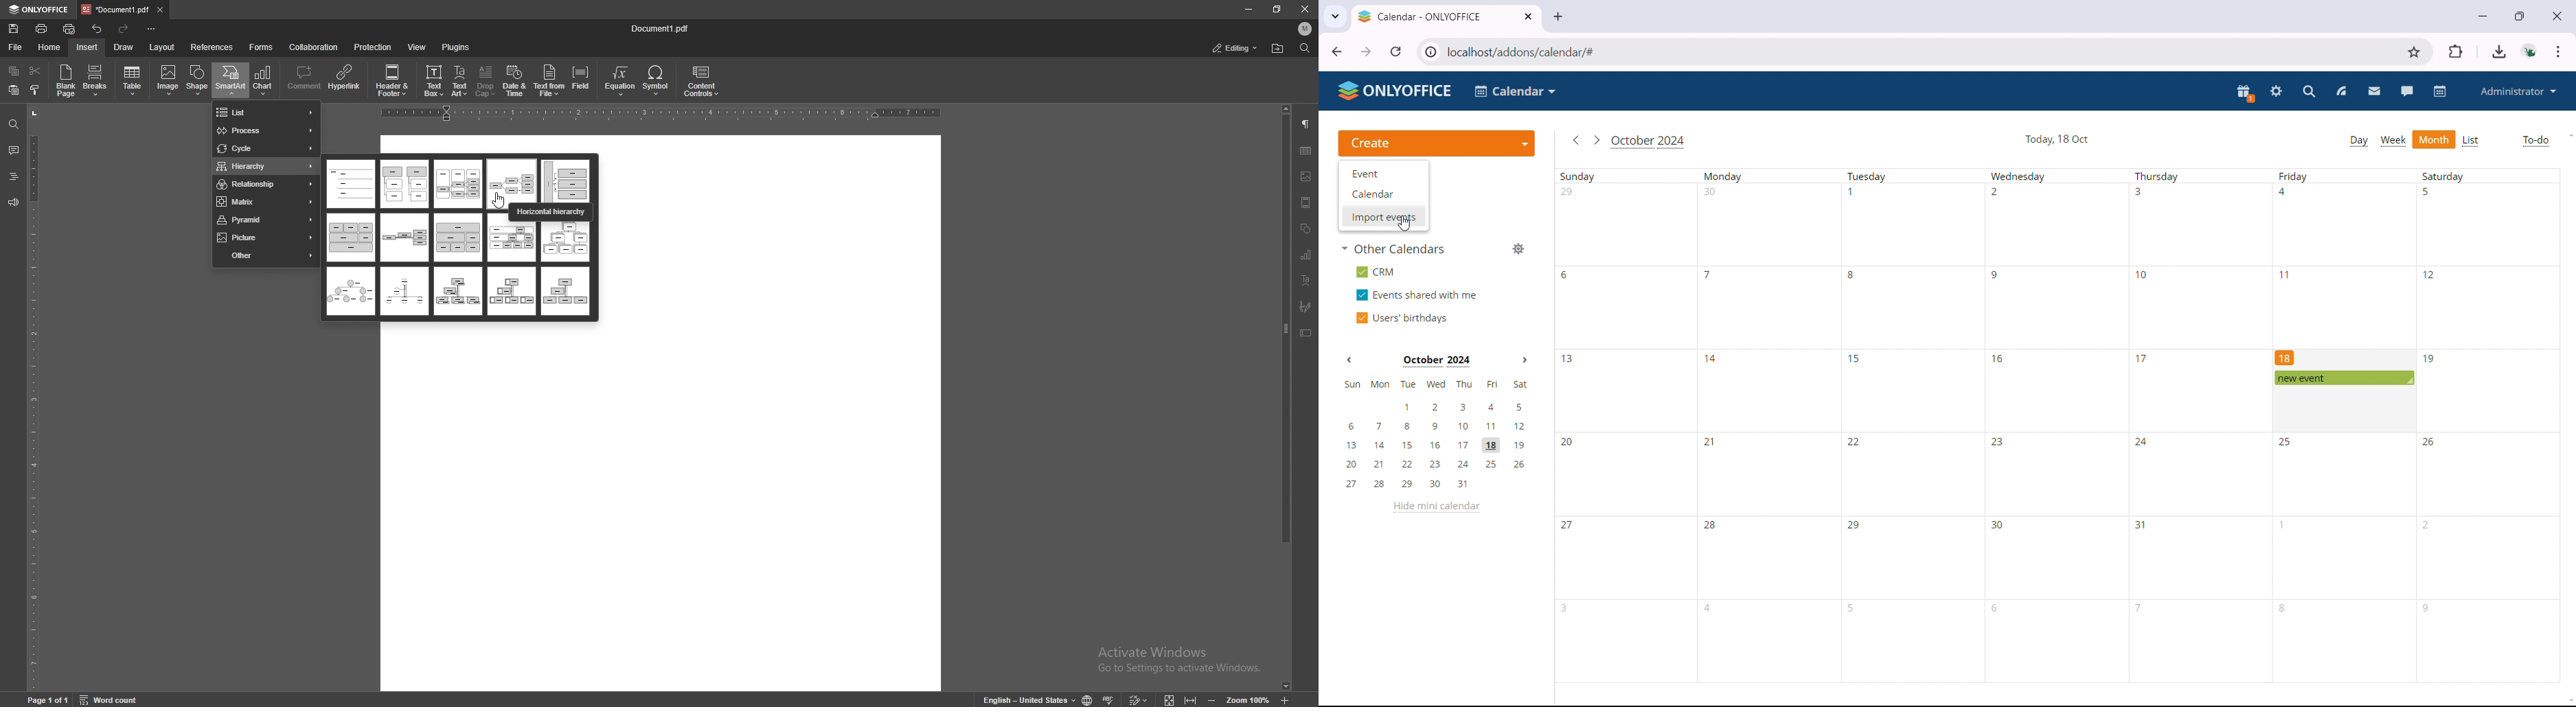 This screenshot has width=2576, height=728. What do you see at coordinates (14, 125) in the screenshot?
I see `find` at bounding box center [14, 125].